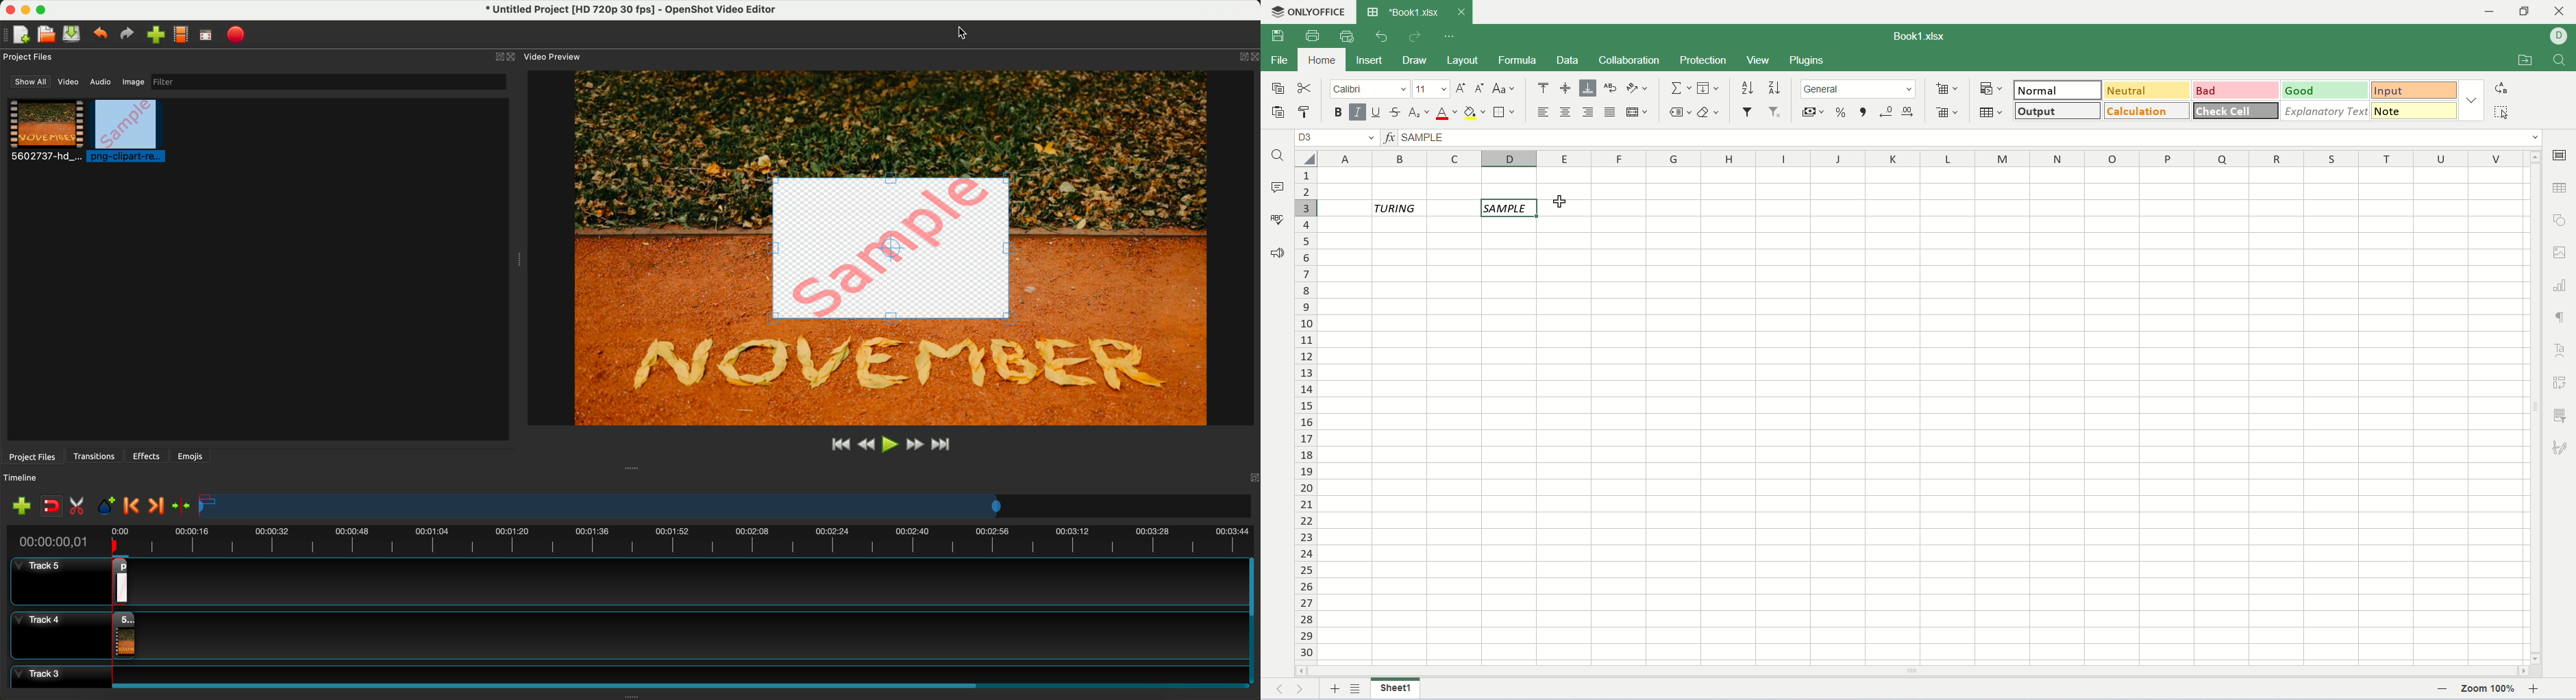 The width and height of the screenshot is (2576, 700). I want to click on input line, so click(1973, 137).